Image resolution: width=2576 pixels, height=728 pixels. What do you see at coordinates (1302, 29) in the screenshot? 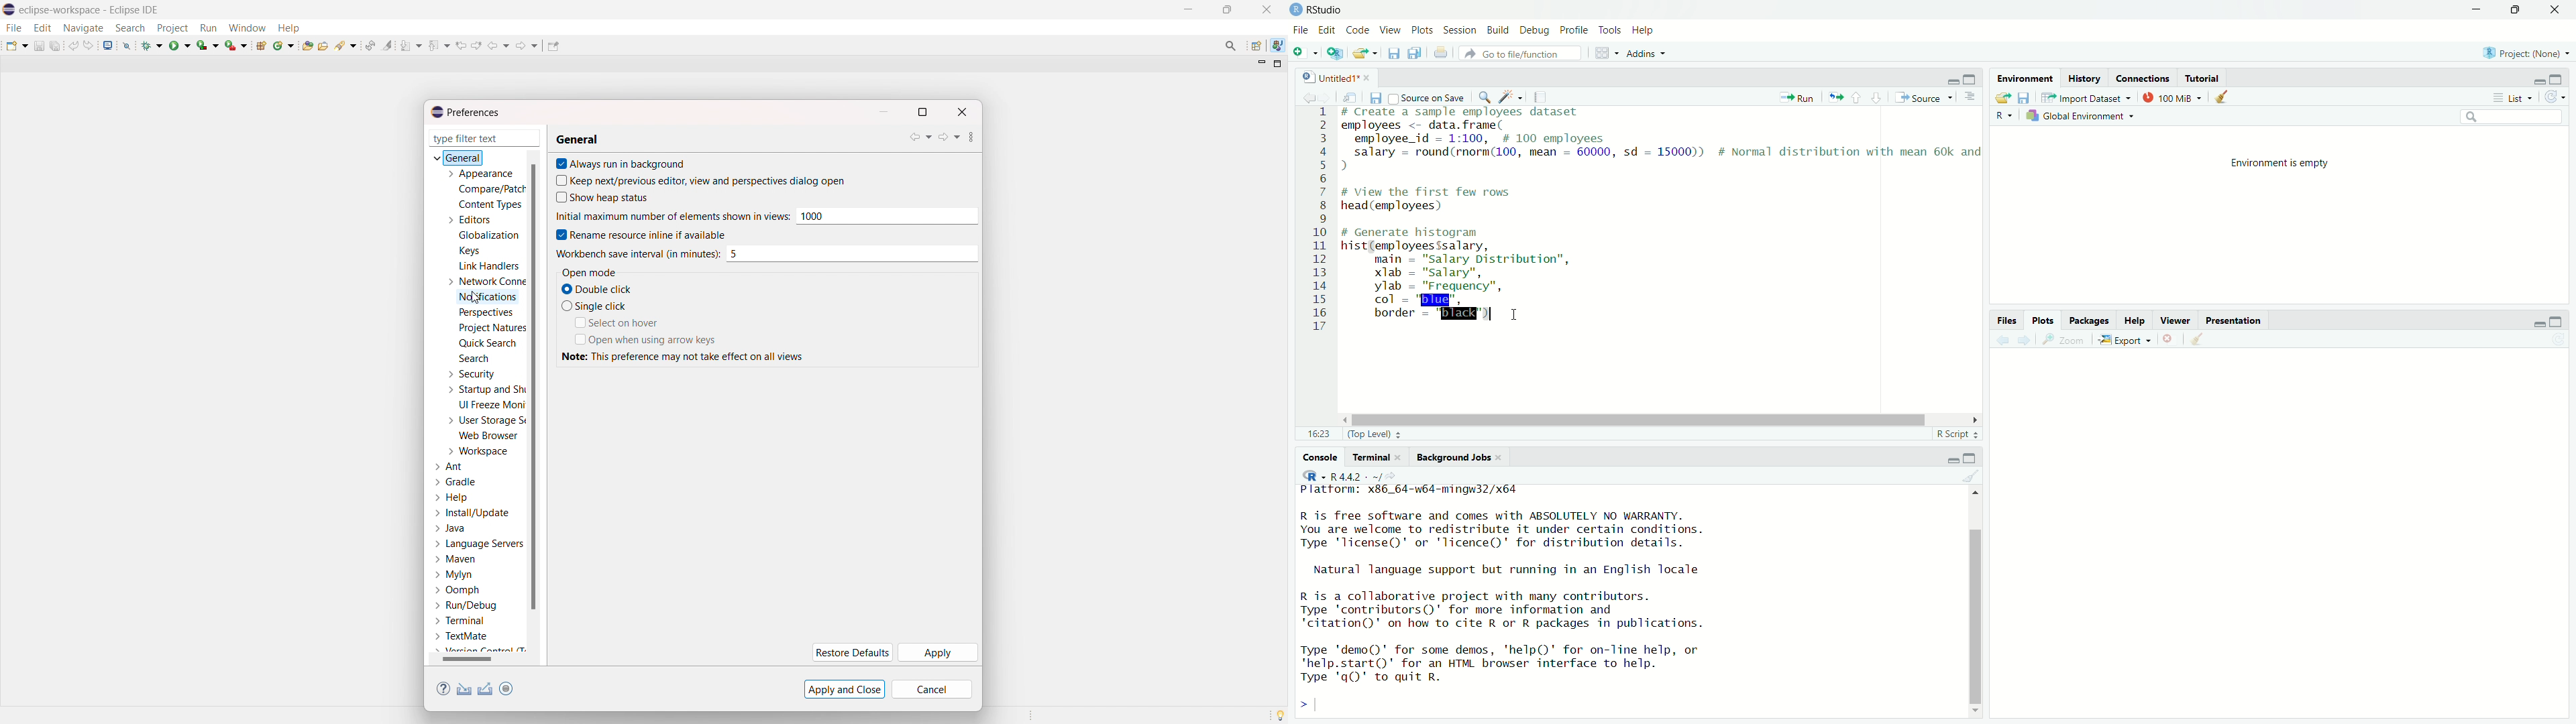
I see `File` at bounding box center [1302, 29].